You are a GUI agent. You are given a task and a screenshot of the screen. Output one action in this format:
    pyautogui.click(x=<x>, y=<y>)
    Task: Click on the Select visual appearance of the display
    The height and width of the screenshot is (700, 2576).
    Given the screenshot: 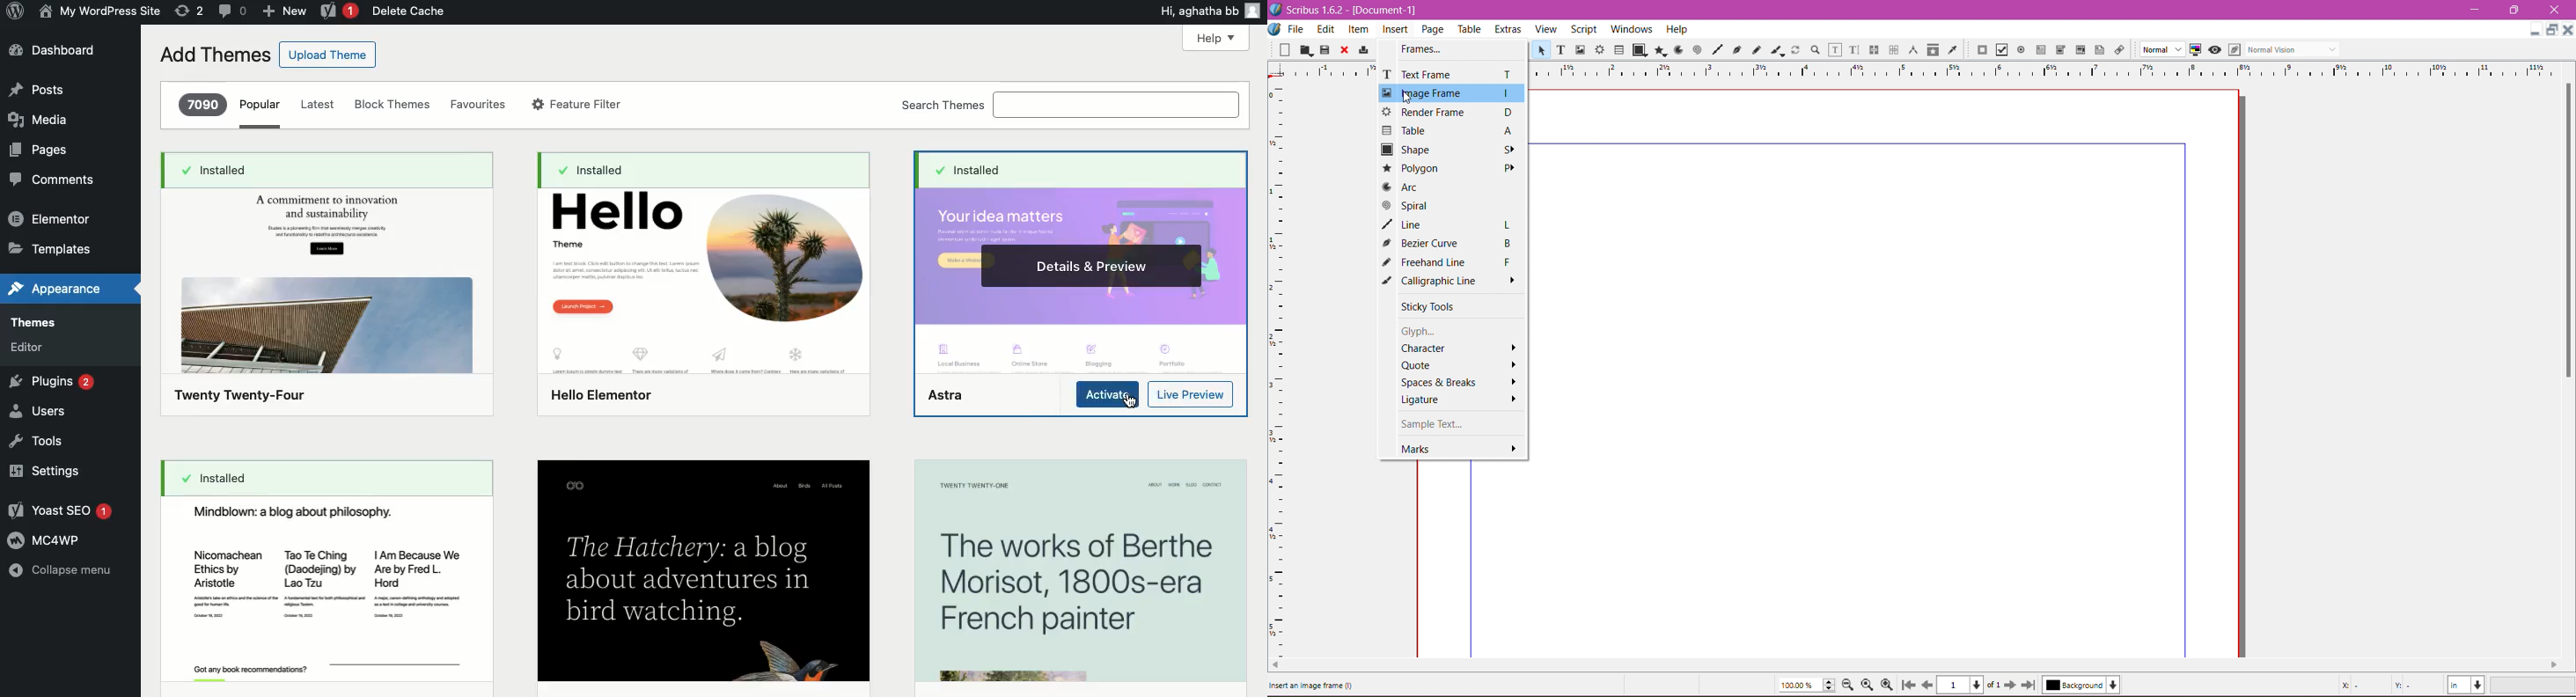 What is the action you would take?
    pyautogui.click(x=2296, y=49)
    